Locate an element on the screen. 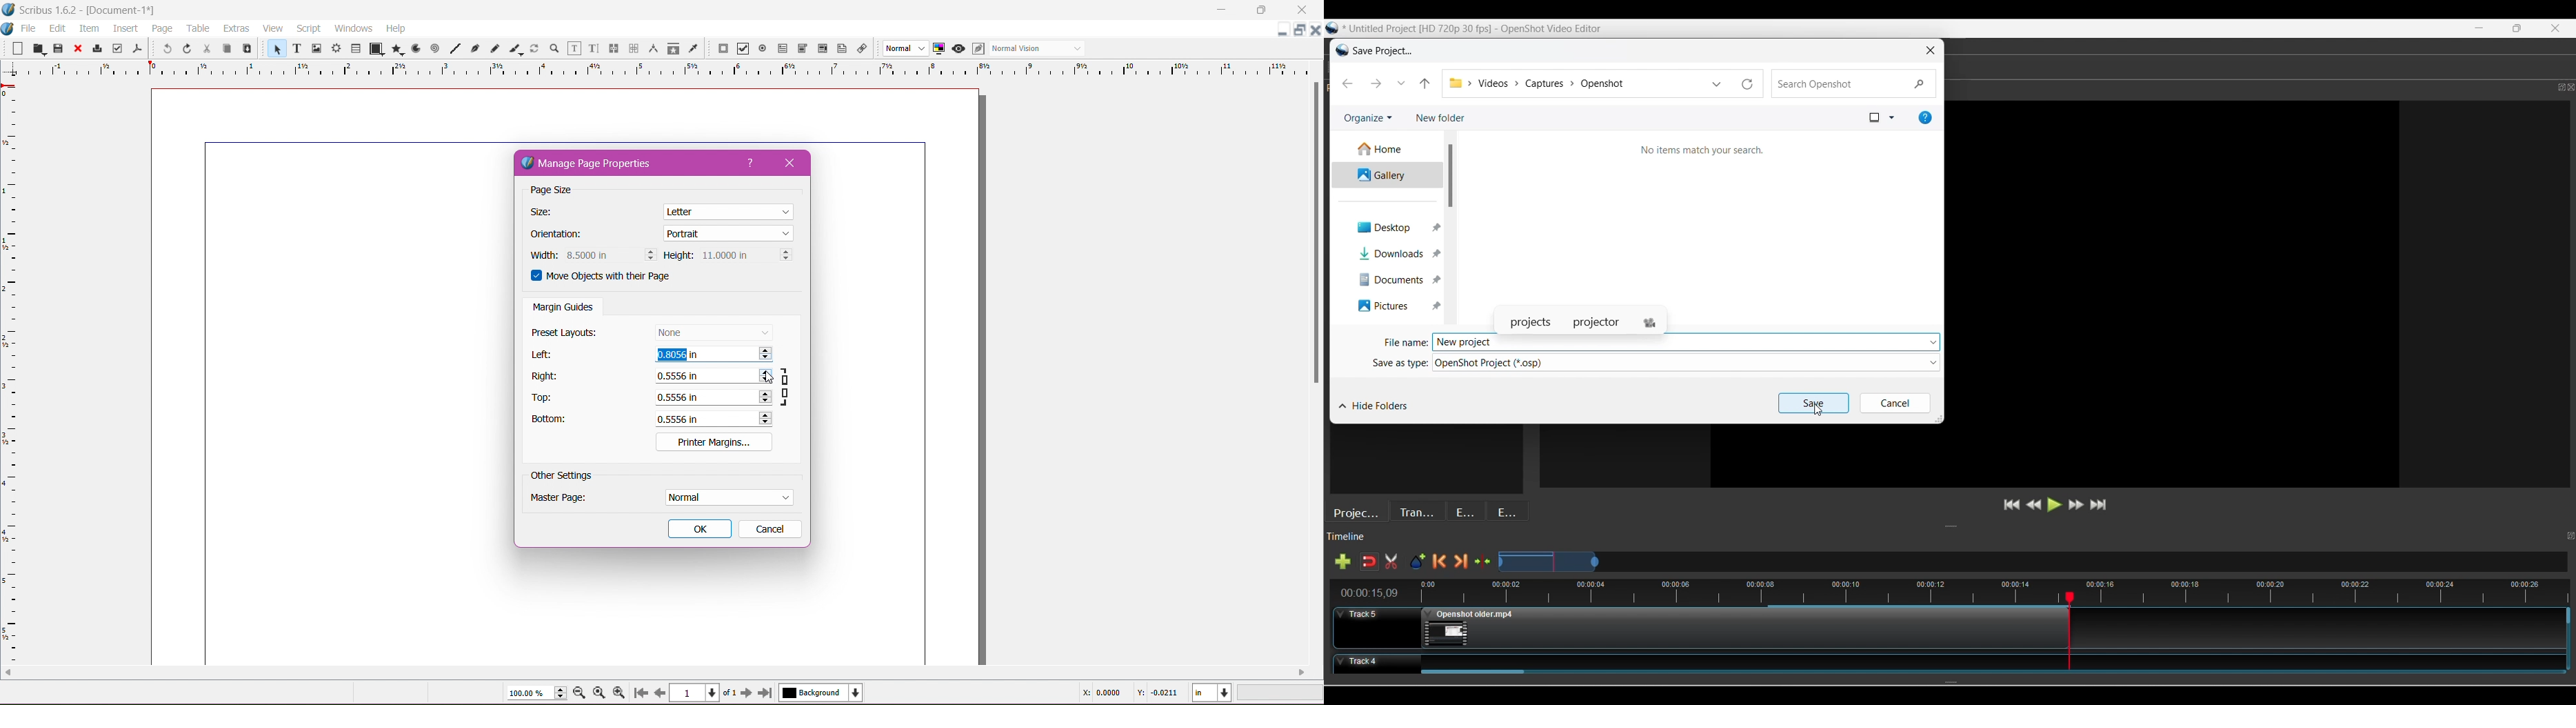  Select Item is located at coordinates (274, 49).